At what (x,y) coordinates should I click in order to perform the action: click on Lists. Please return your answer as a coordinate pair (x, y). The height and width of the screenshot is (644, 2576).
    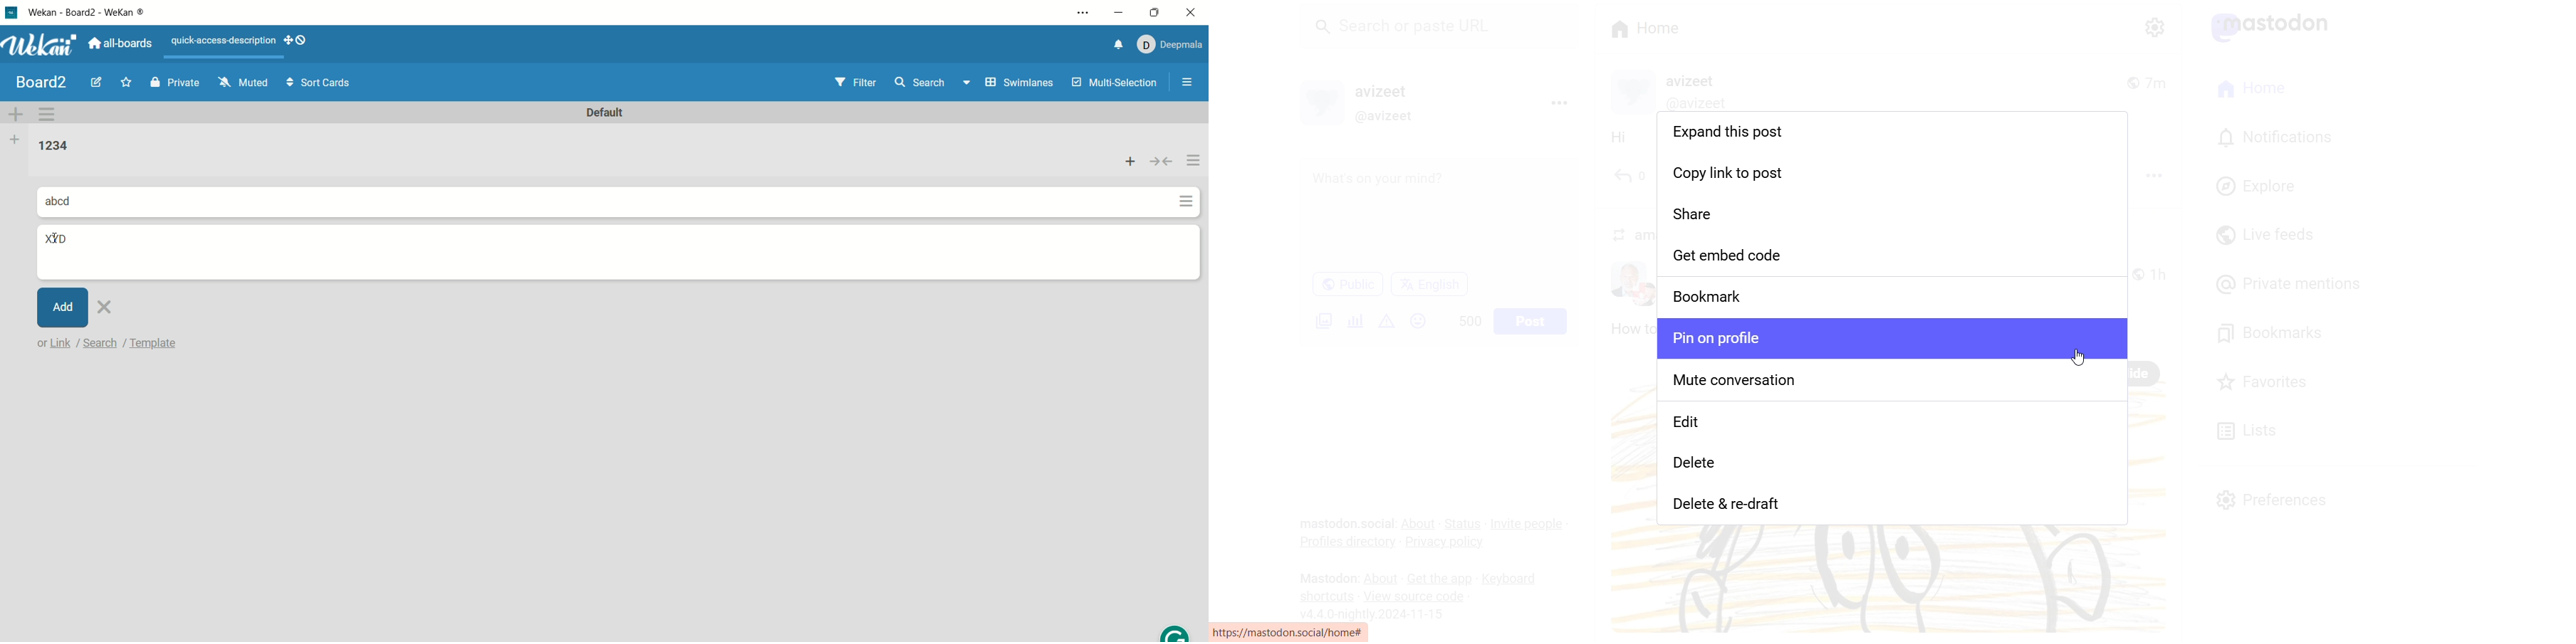
    Looking at the image, I should click on (2246, 428).